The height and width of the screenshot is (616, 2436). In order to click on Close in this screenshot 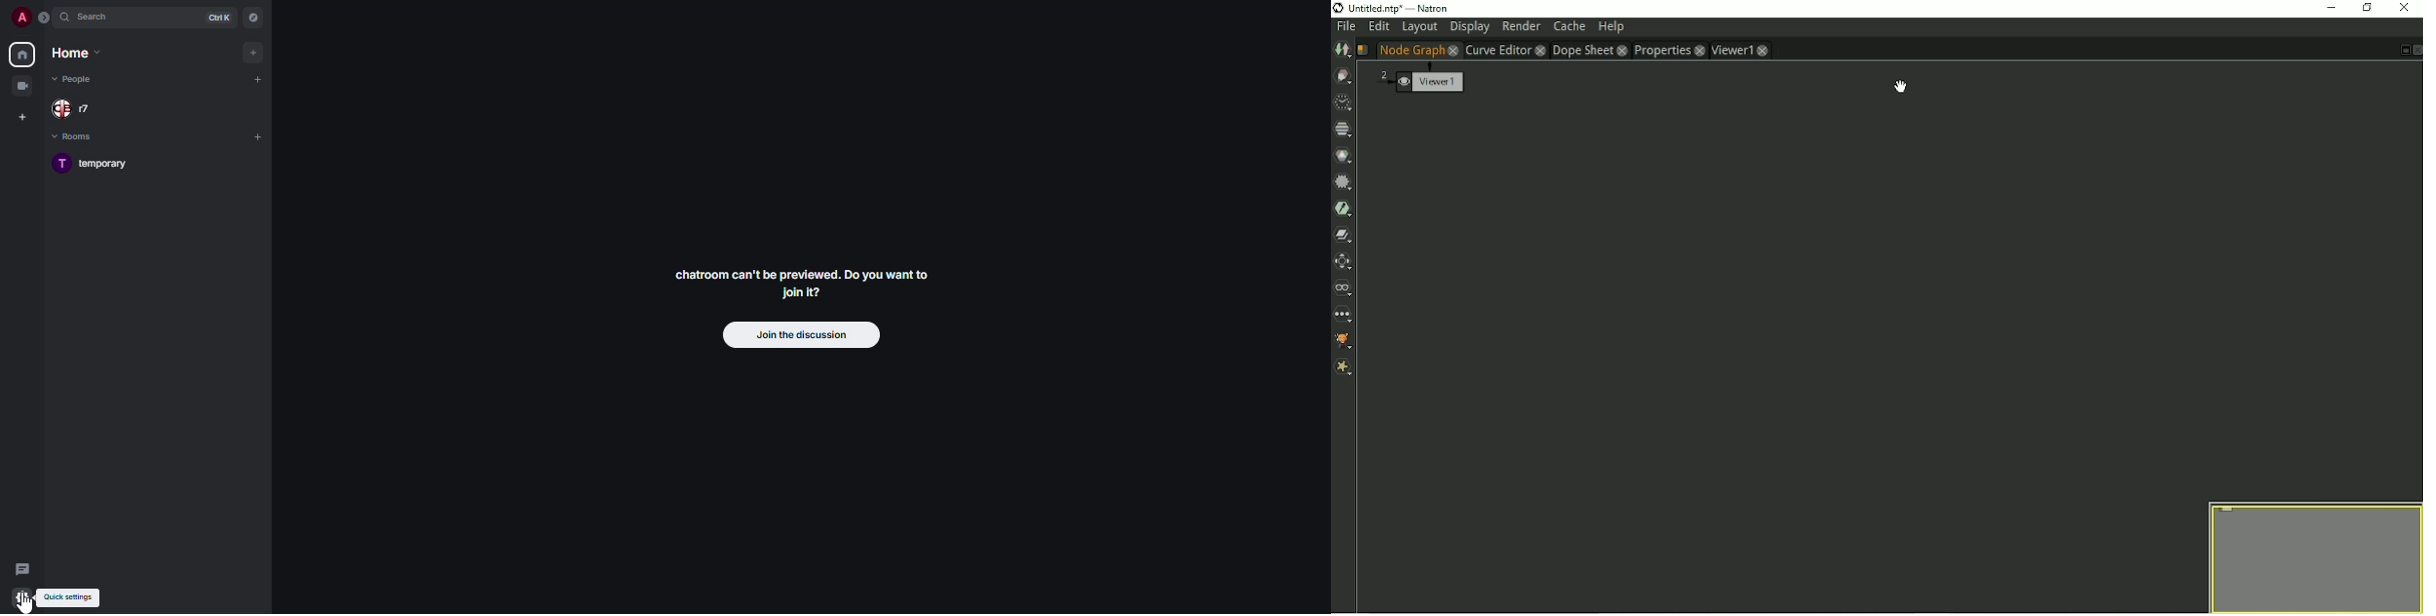, I will do `click(2416, 50)`.